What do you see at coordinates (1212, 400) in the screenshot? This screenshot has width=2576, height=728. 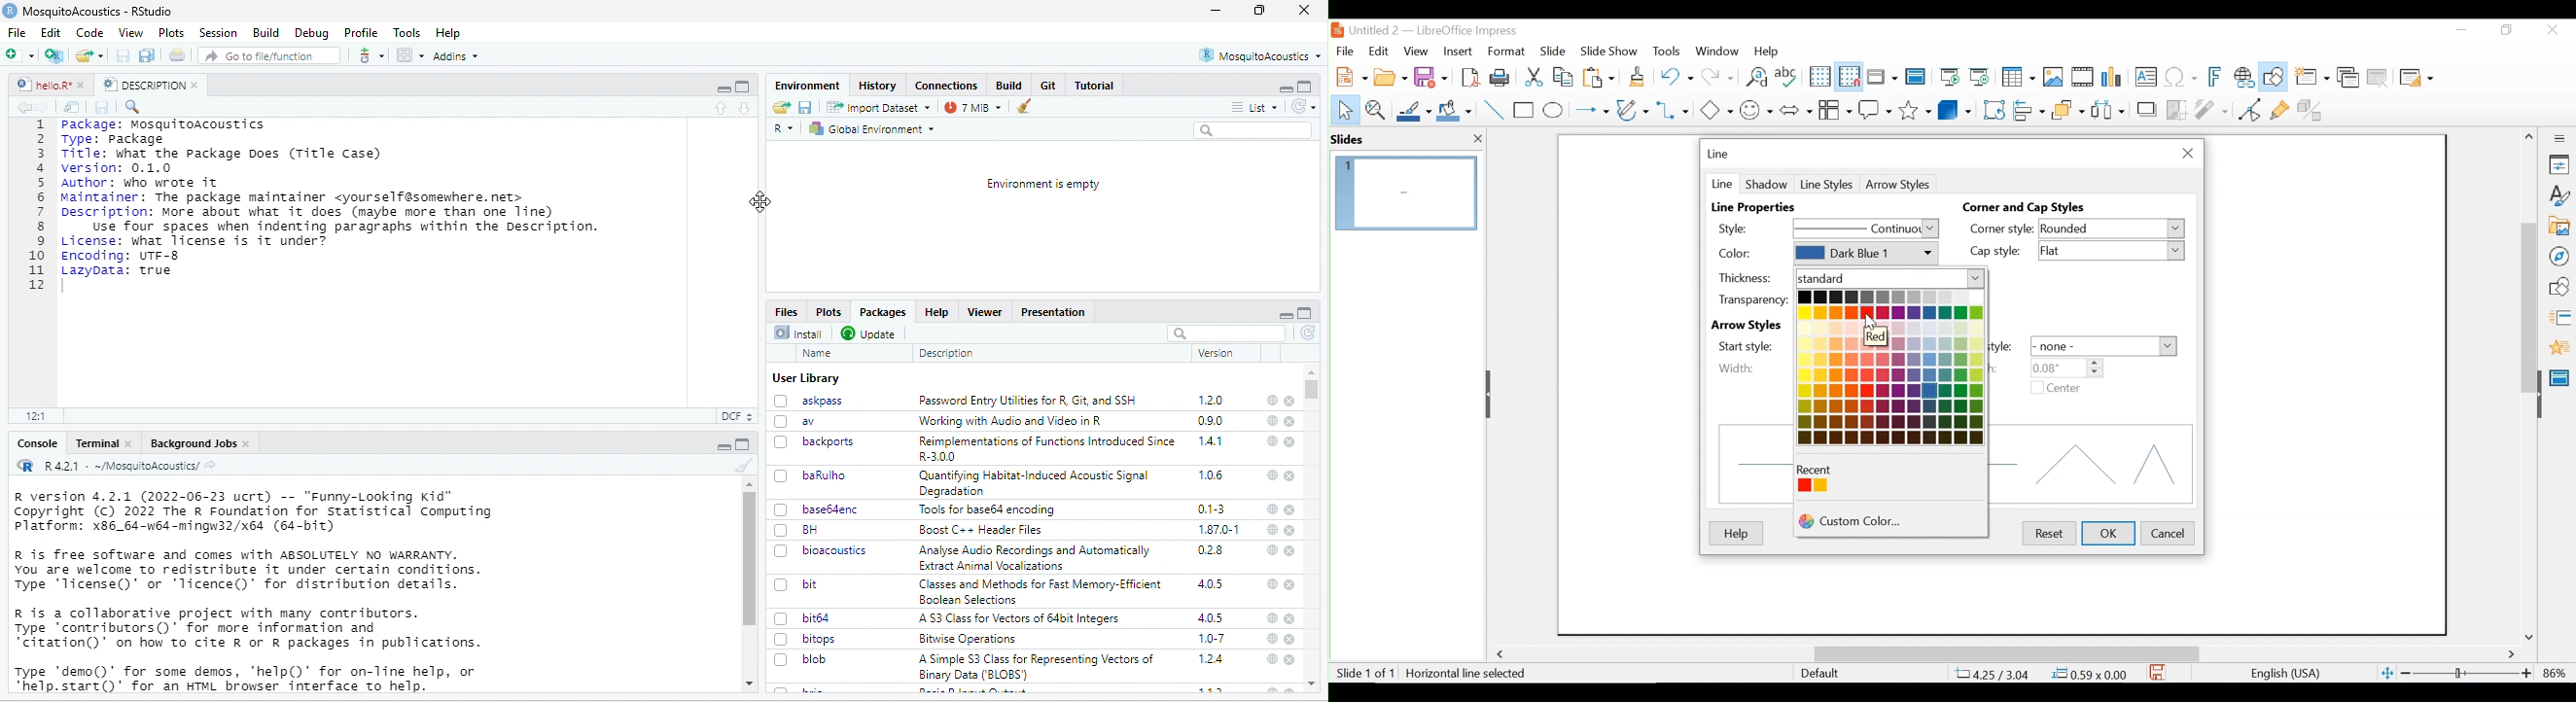 I see `1.2.0` at bounding box center [1212, 400].